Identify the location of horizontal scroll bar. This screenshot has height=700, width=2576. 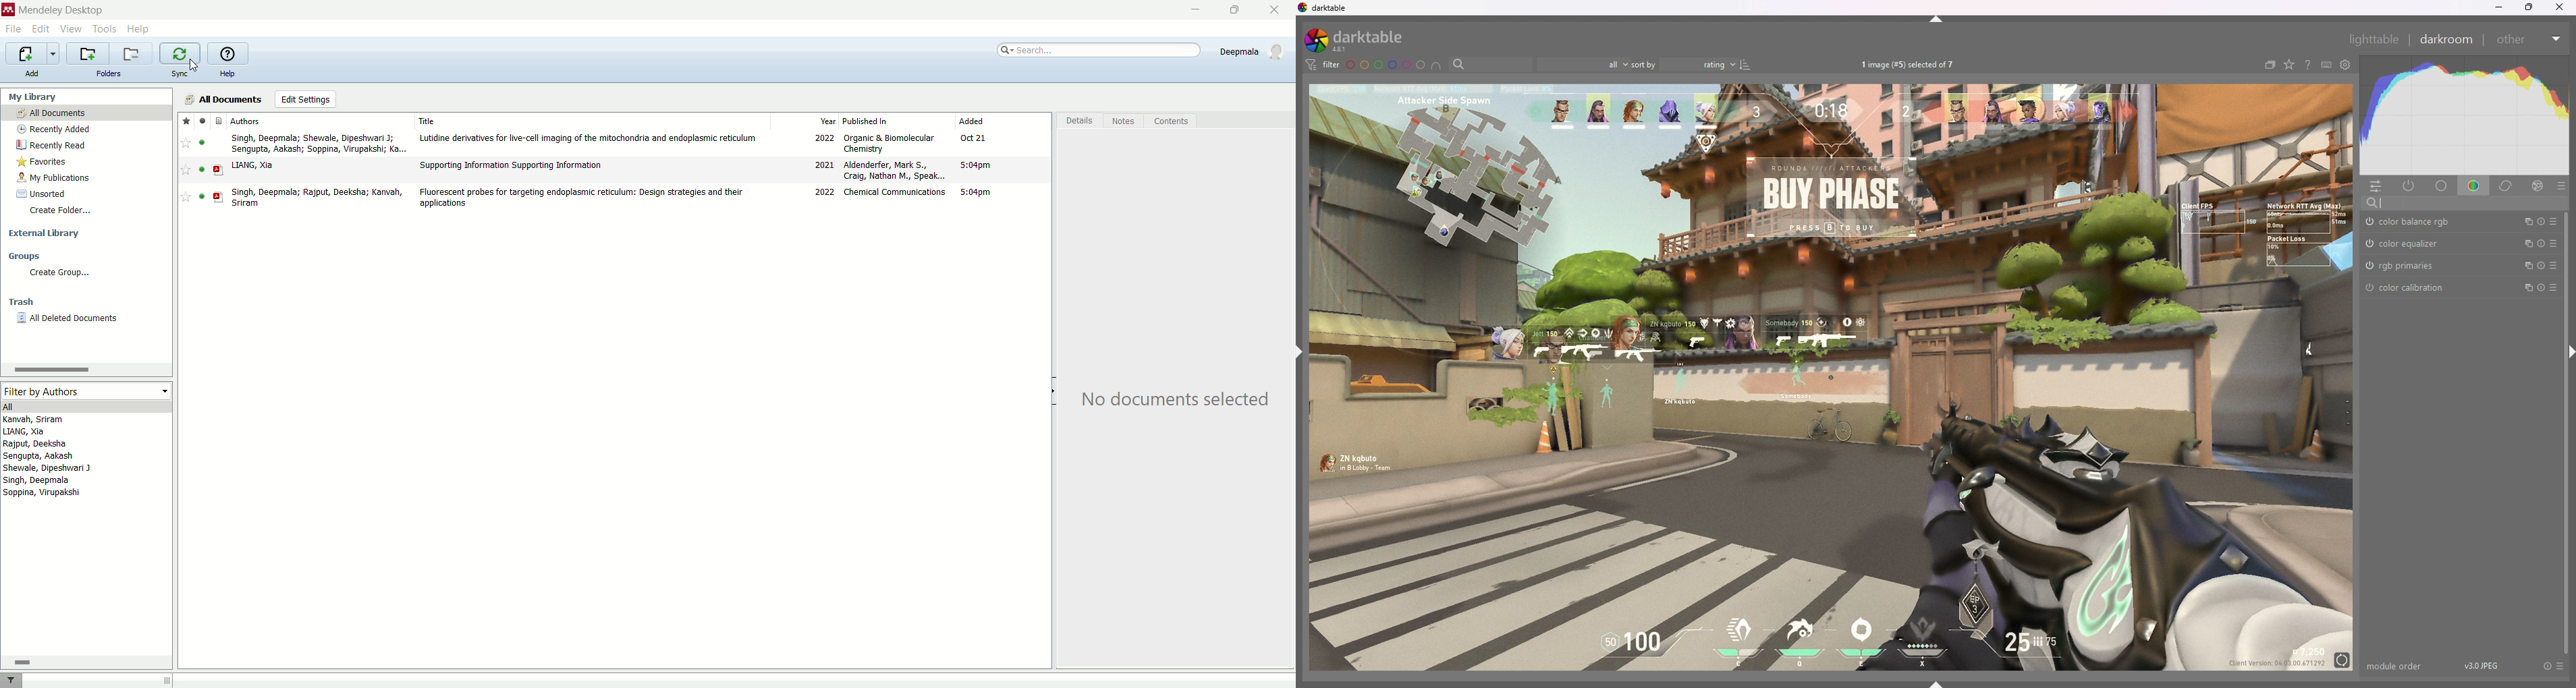
(86, 662).